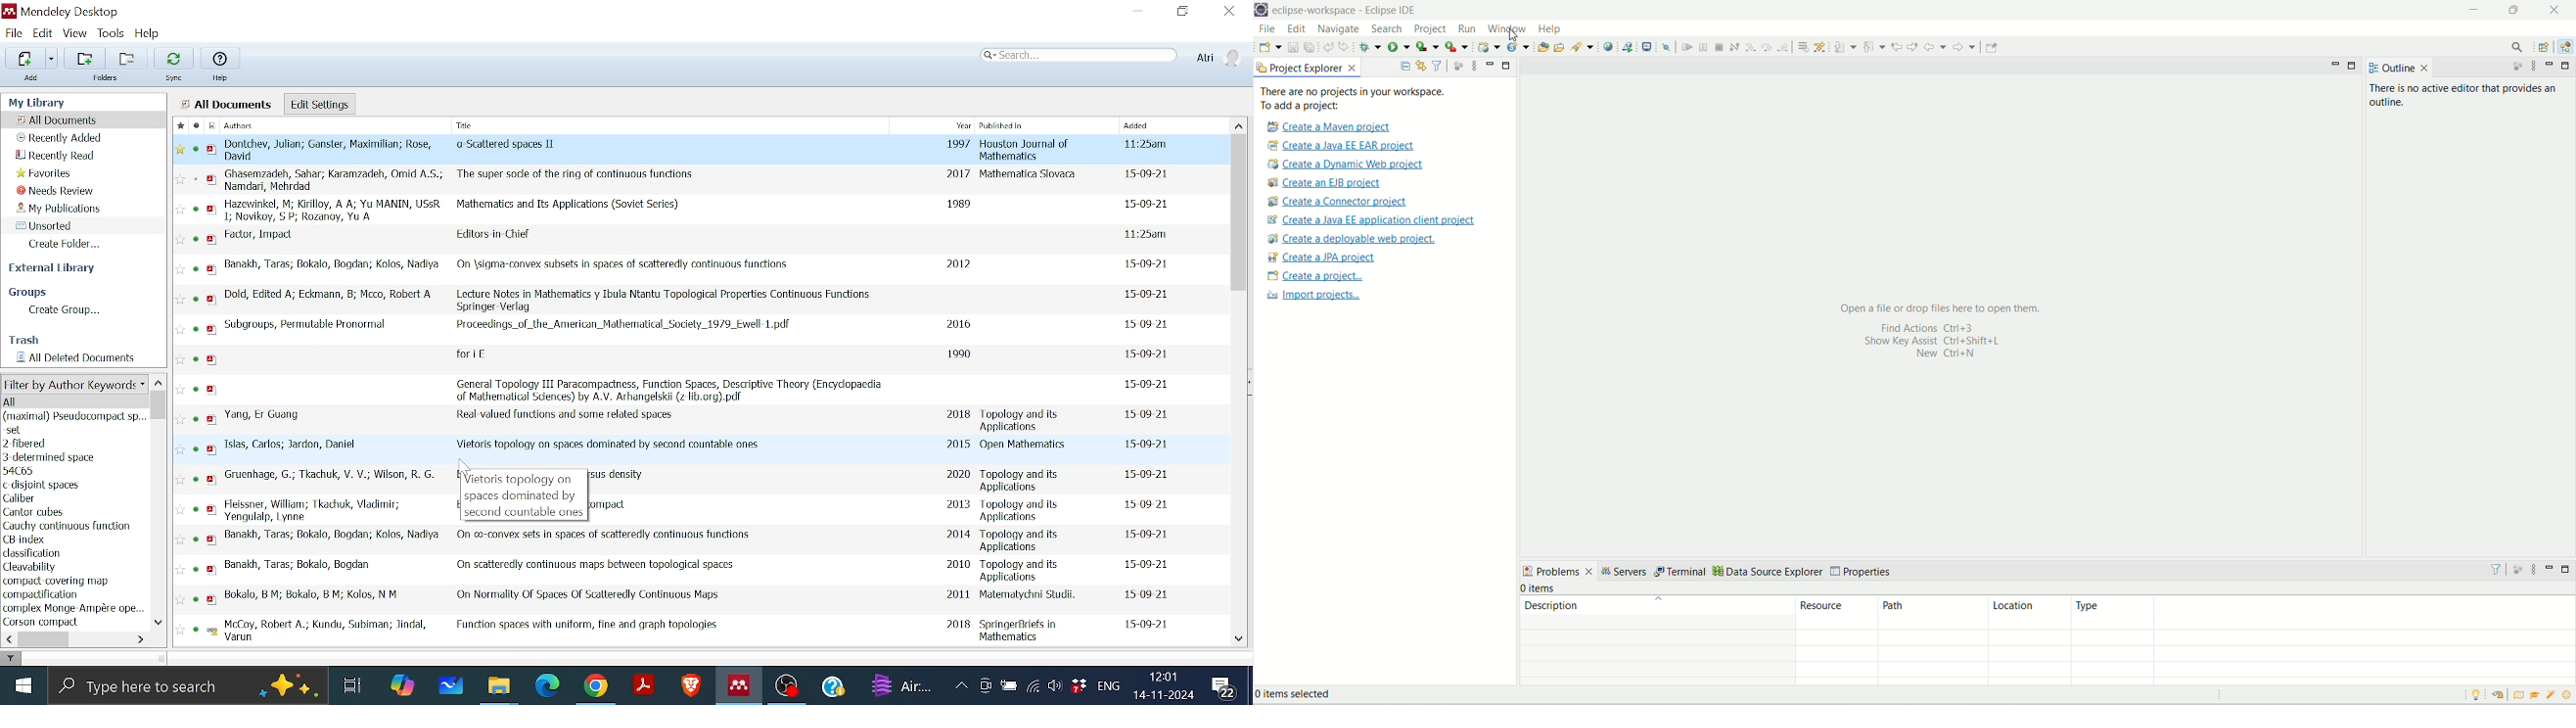 The height and width of the screenshot is (728, 2576). Describe the element at coordinates (179, 480) in the screenshot. I see `Favourite` at that location.